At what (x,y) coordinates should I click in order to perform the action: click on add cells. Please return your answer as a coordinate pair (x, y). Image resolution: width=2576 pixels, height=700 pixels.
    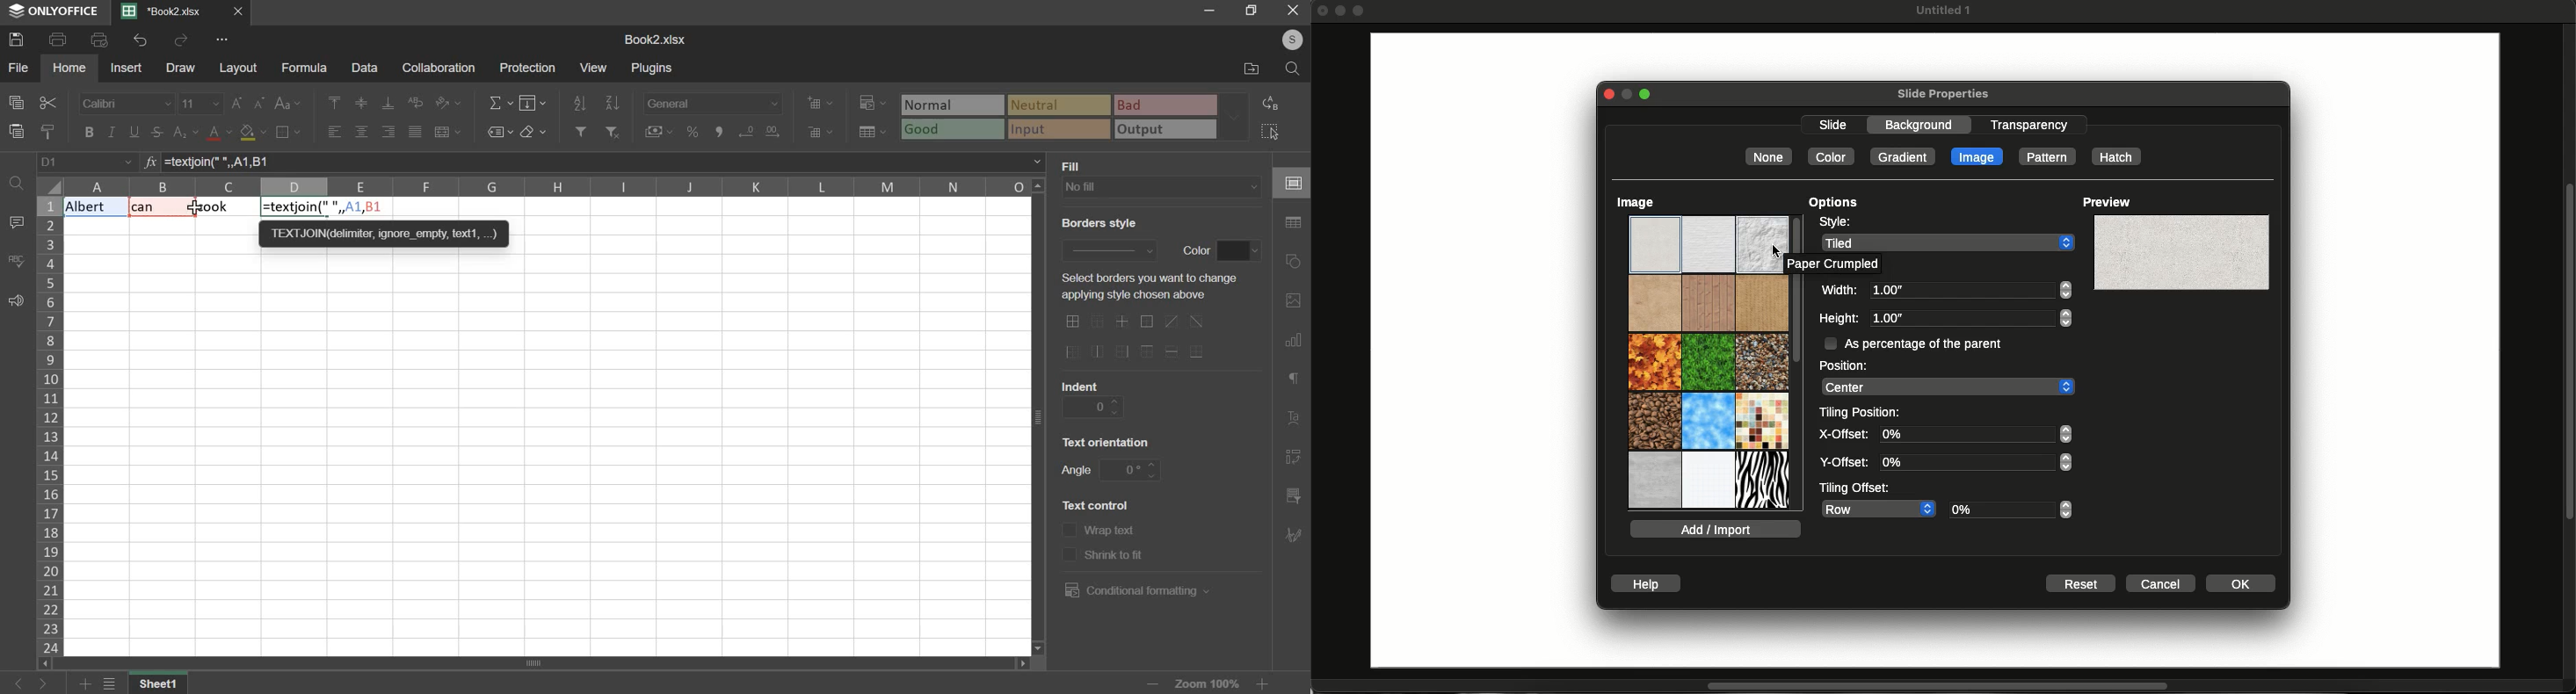
    Looking at the image, I should click on (820, 102).